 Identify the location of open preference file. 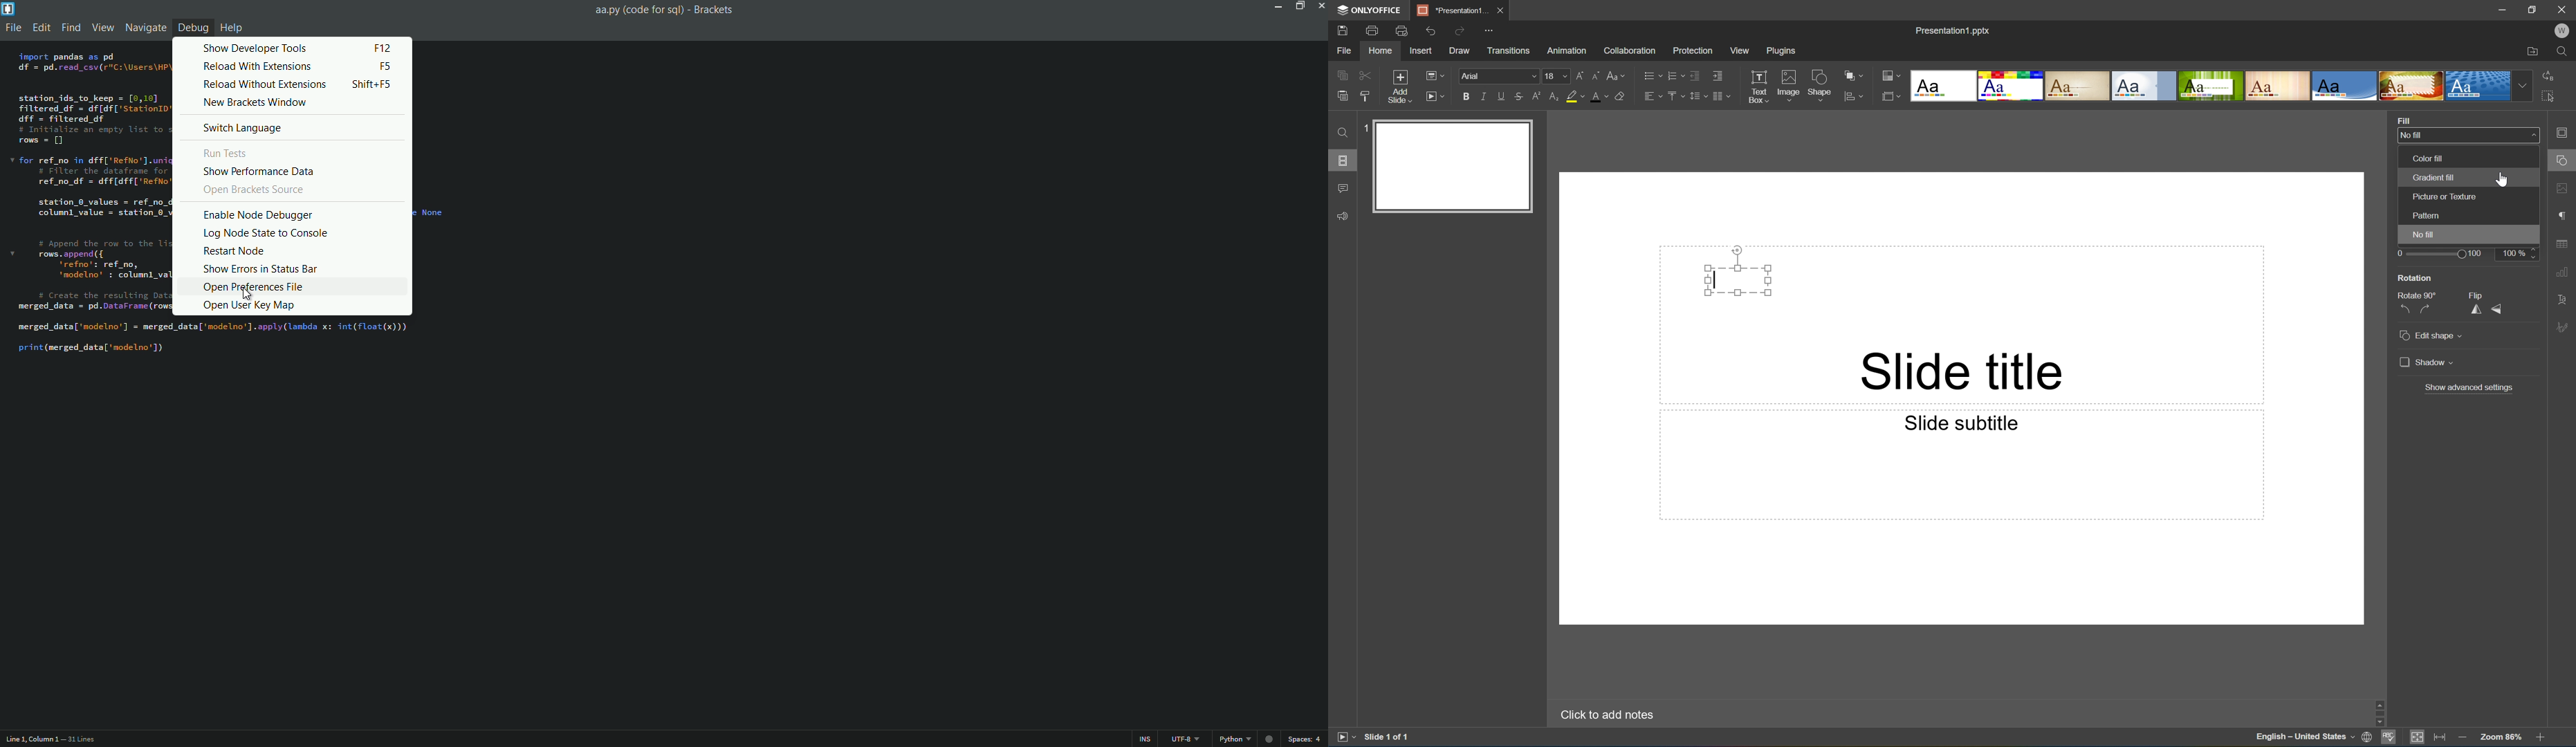
(253, 287).